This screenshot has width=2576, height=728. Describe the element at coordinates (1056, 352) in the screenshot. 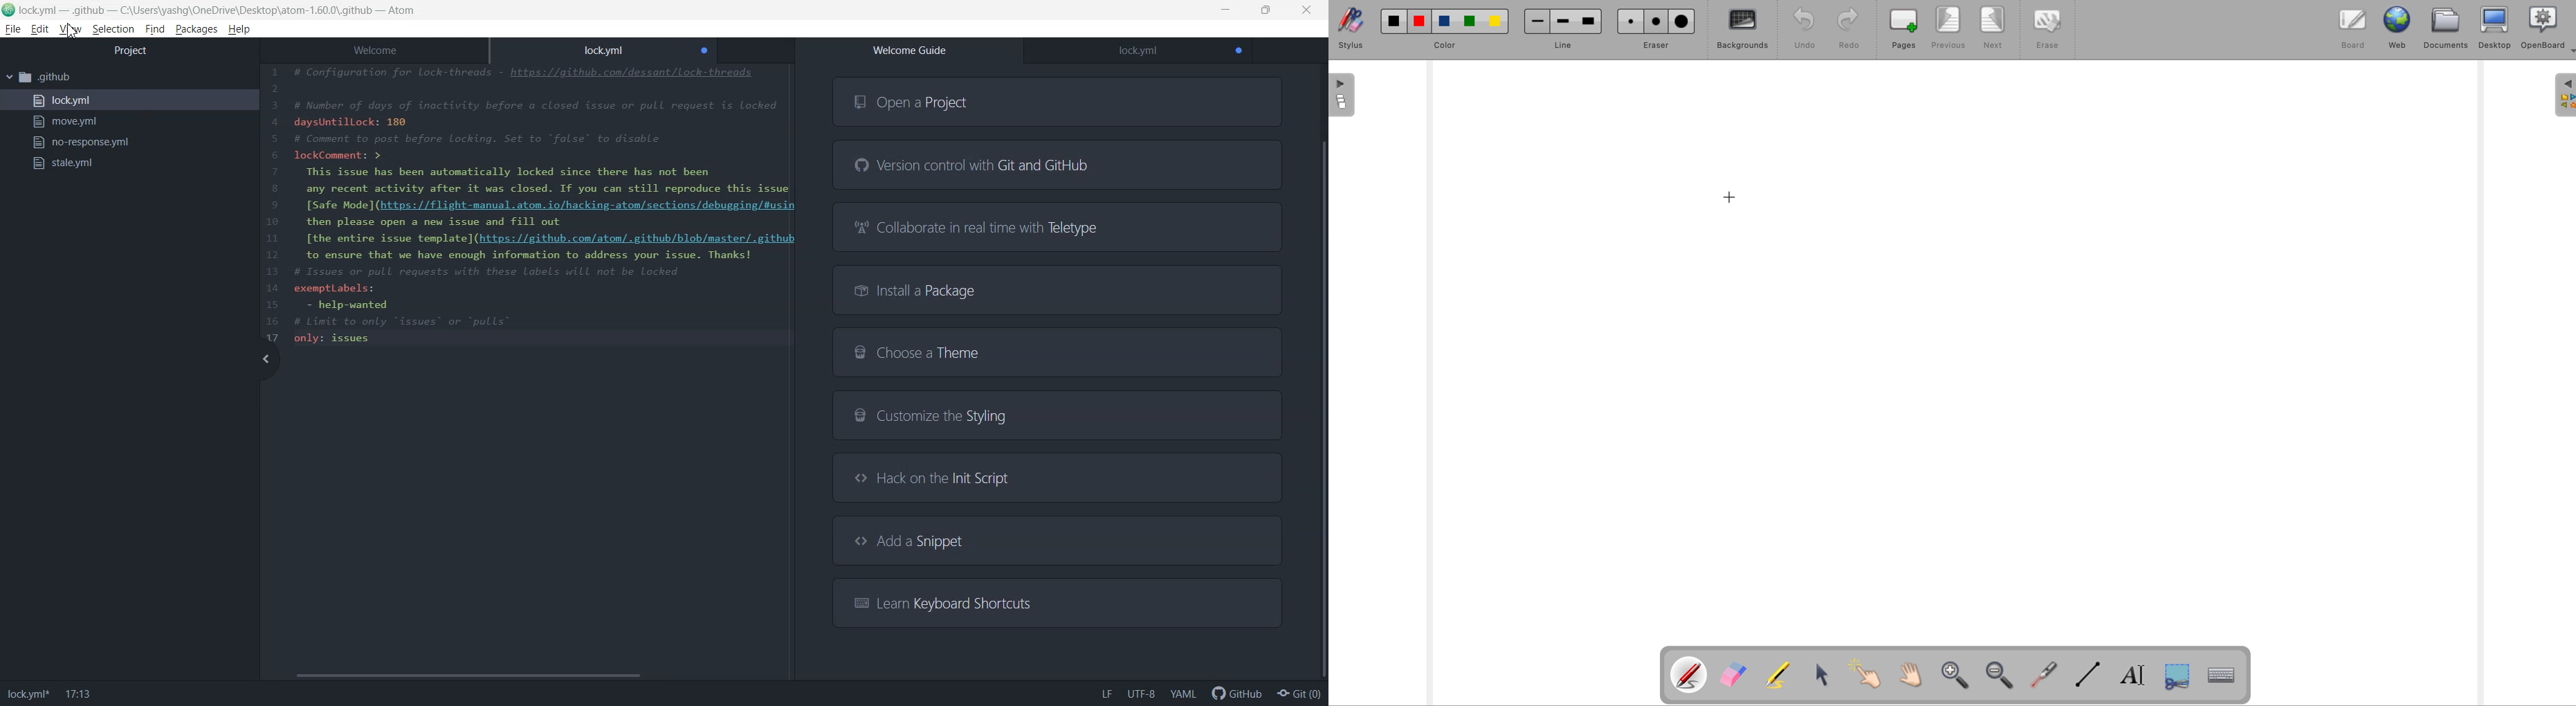

I see `Choose a Theme` at that location.